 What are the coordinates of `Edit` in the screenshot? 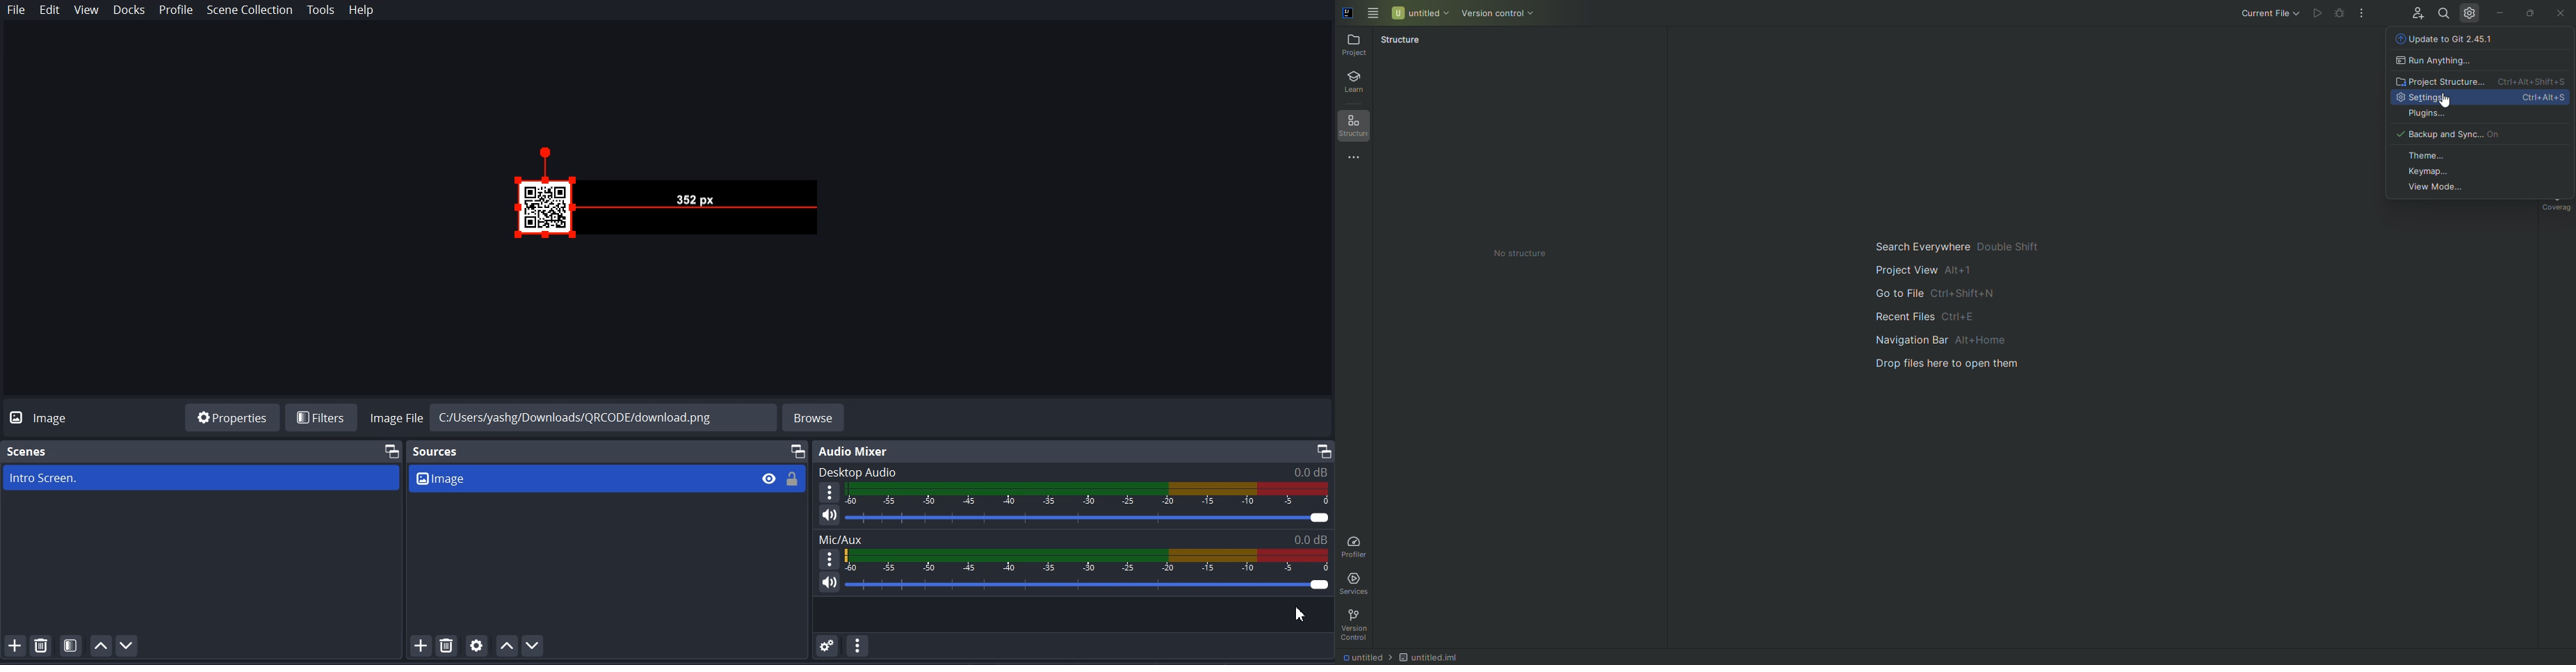 It's located at (49, 10).